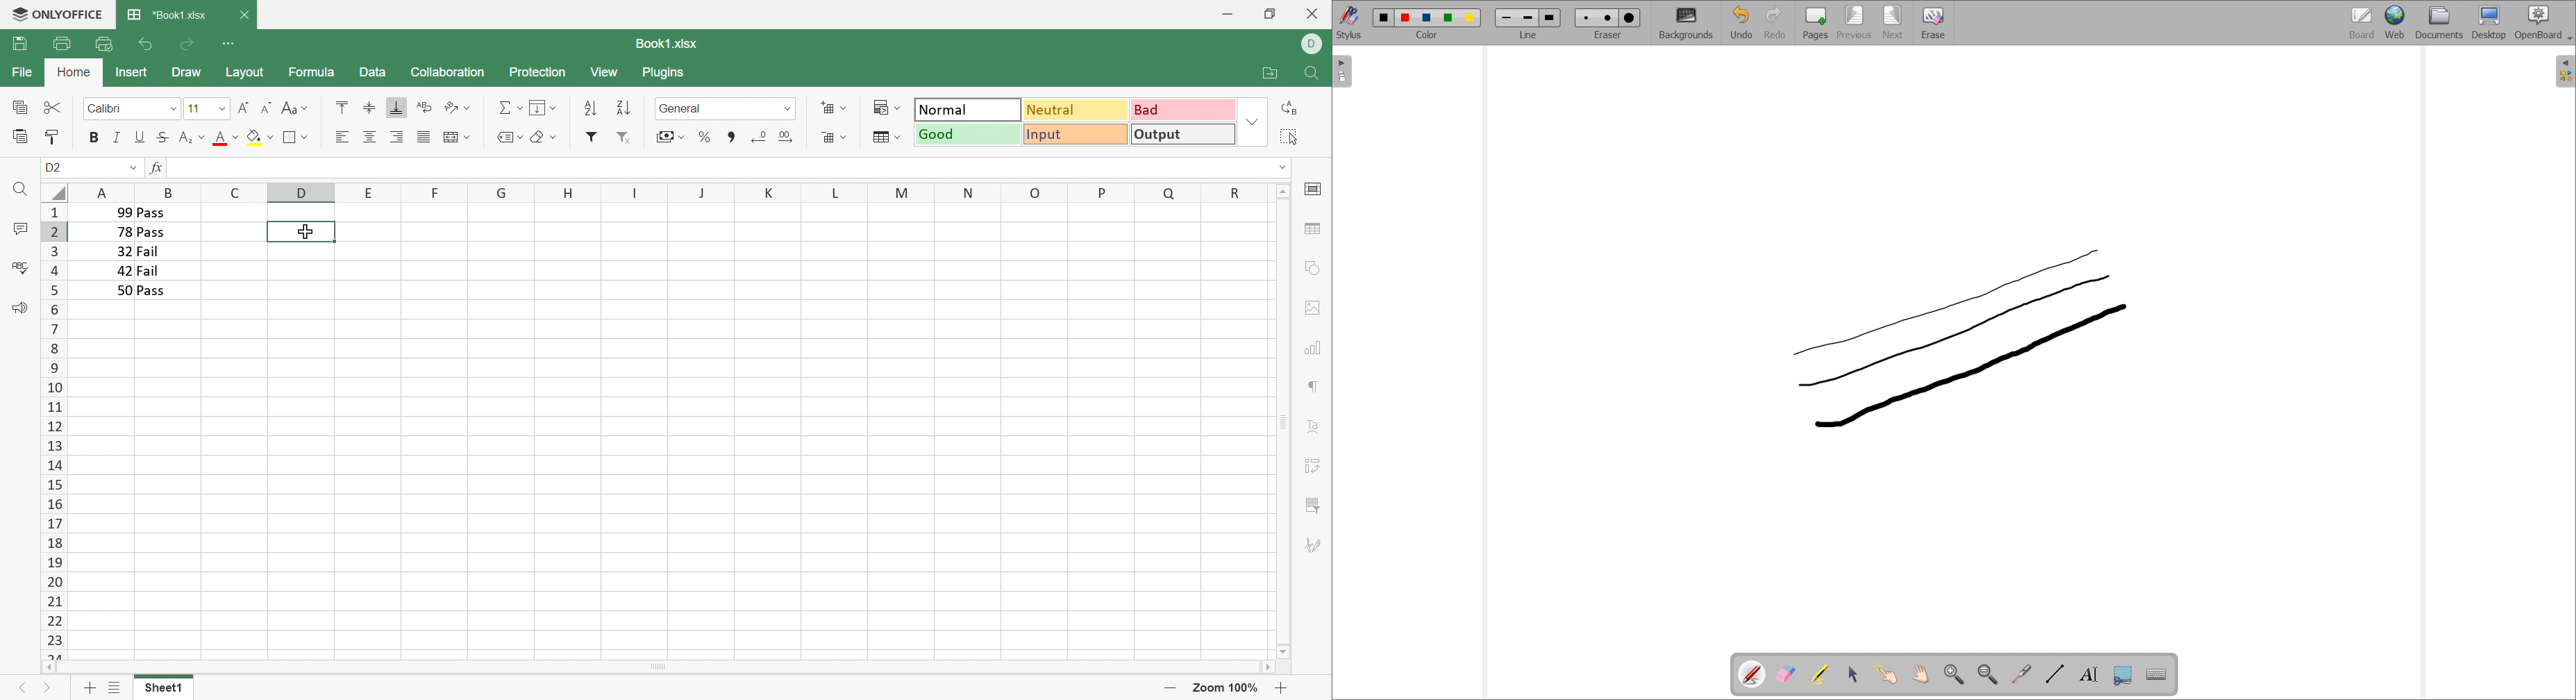 This screenshot has width=2576, height=700. What do you see at coordinates (122, 251) in the screenshot?
I see `32` at bounding box center [122, 251].